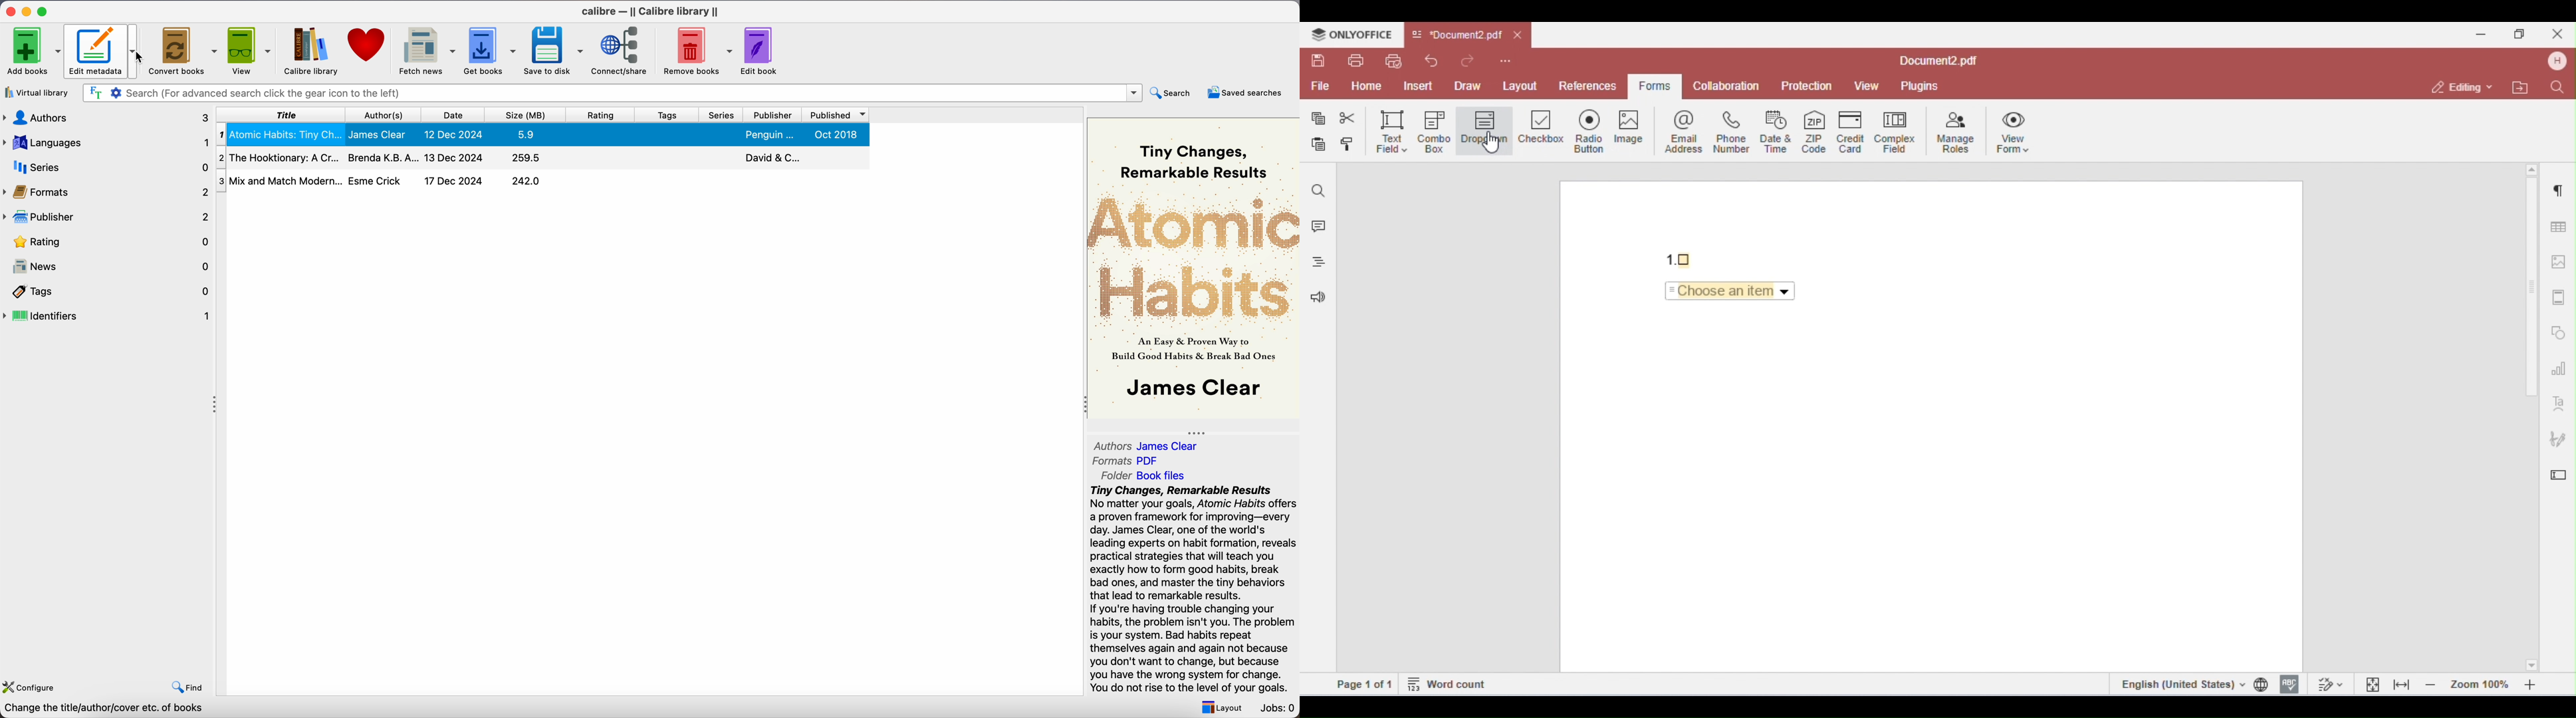 The image size is (2576, 728). Describe the element at coordinates (772, 115) in the screenshot. I see `publisher` at that location.